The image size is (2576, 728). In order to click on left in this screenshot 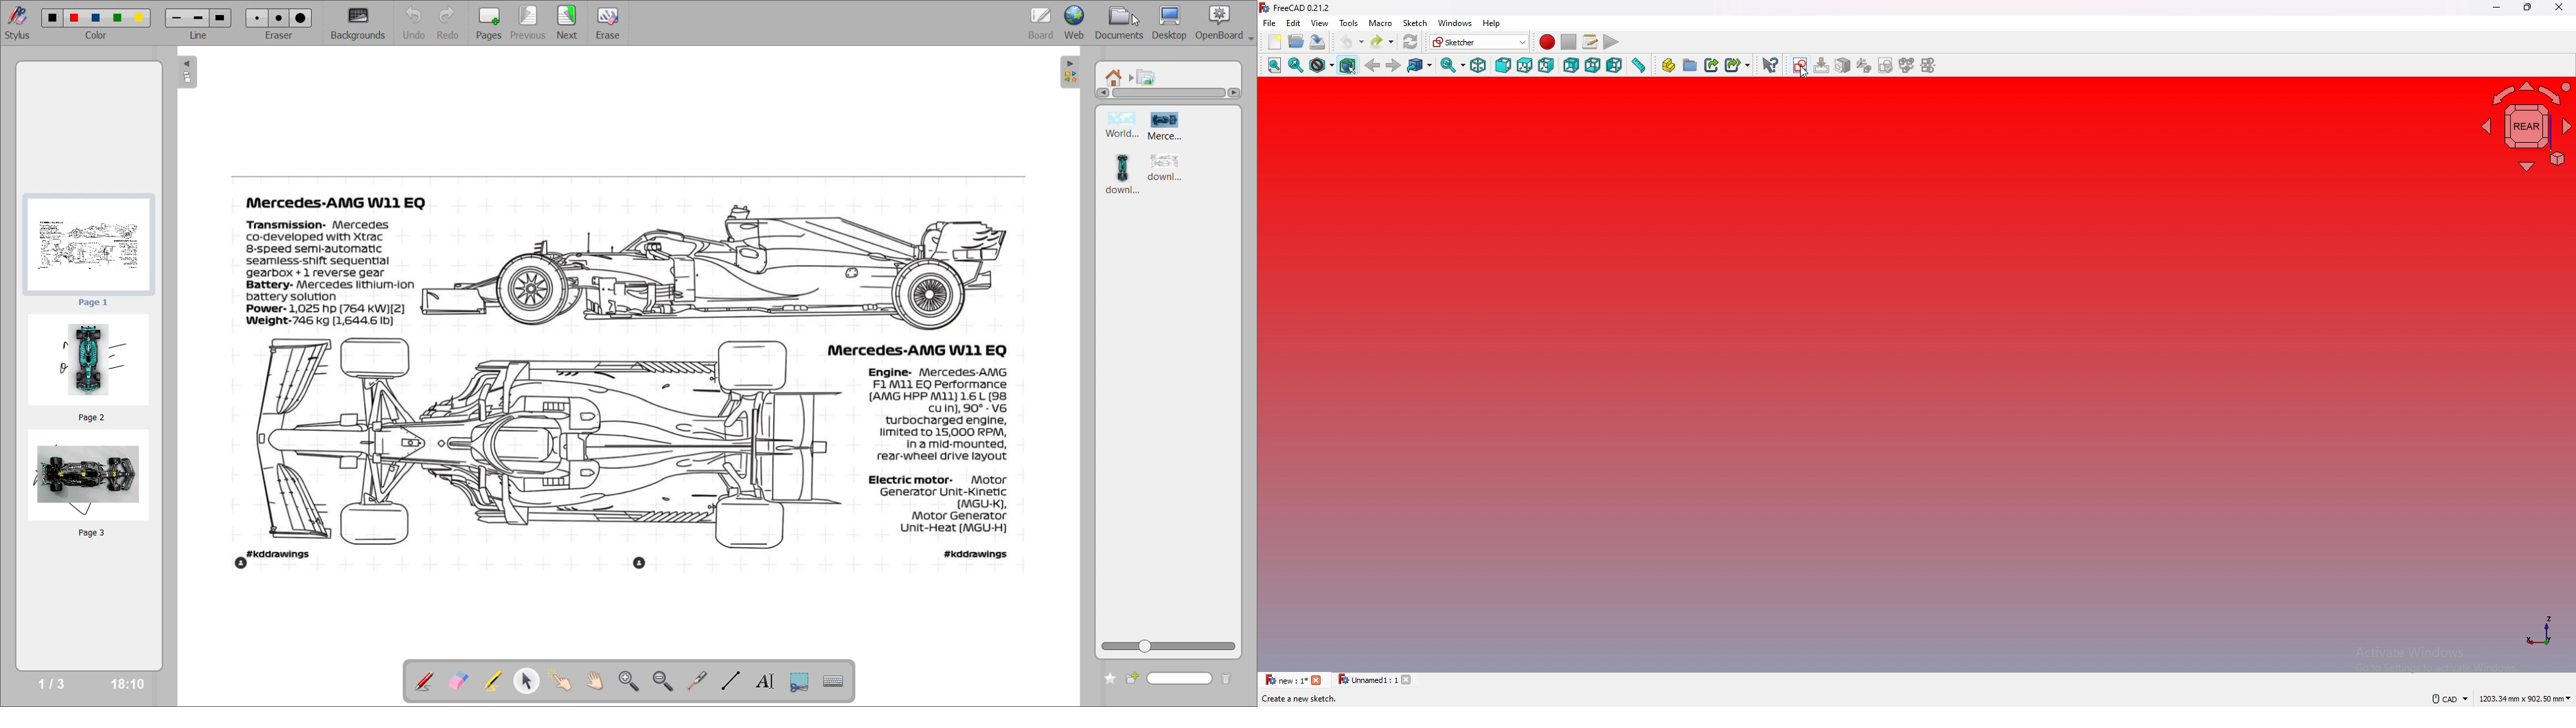, I will do `click(1615, 65)`.